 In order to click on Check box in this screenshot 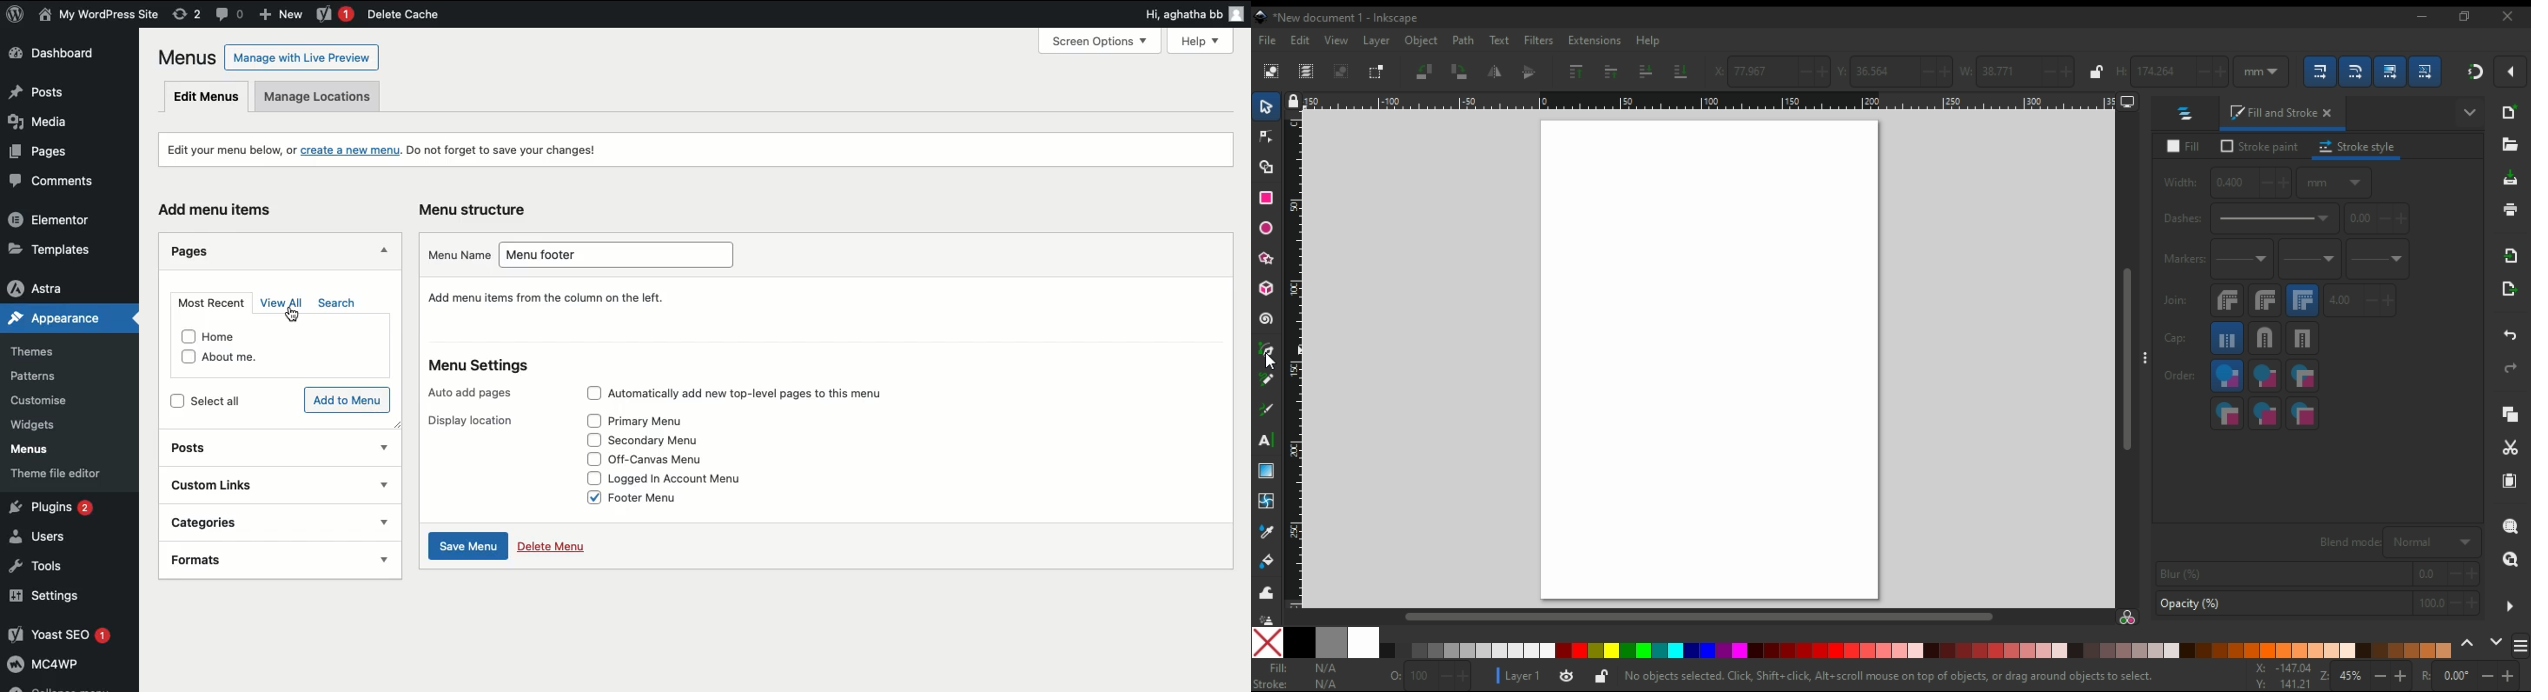, I will do `click(589, 477)`.